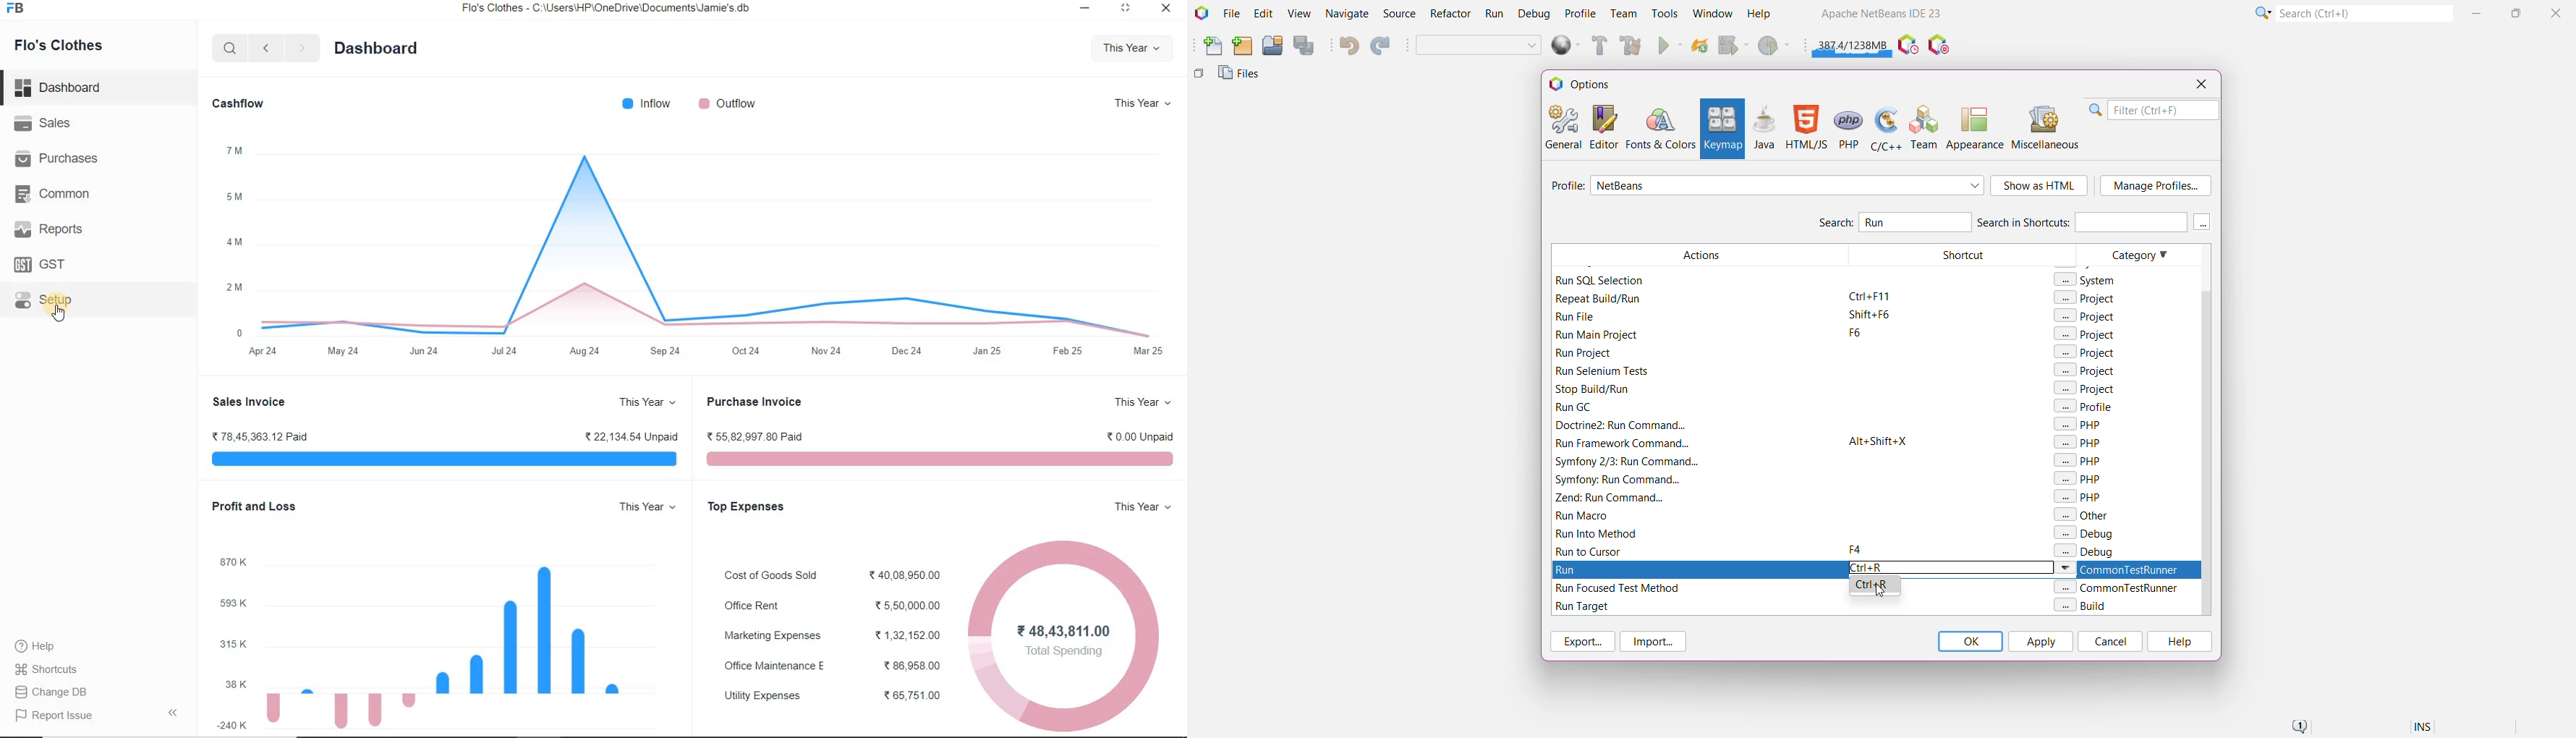 This screenshot has height=756, width=2576. What do you see at coordinates (647, 505) in the screenshot?
I see `This Year v` at bounding box center [647, 505].